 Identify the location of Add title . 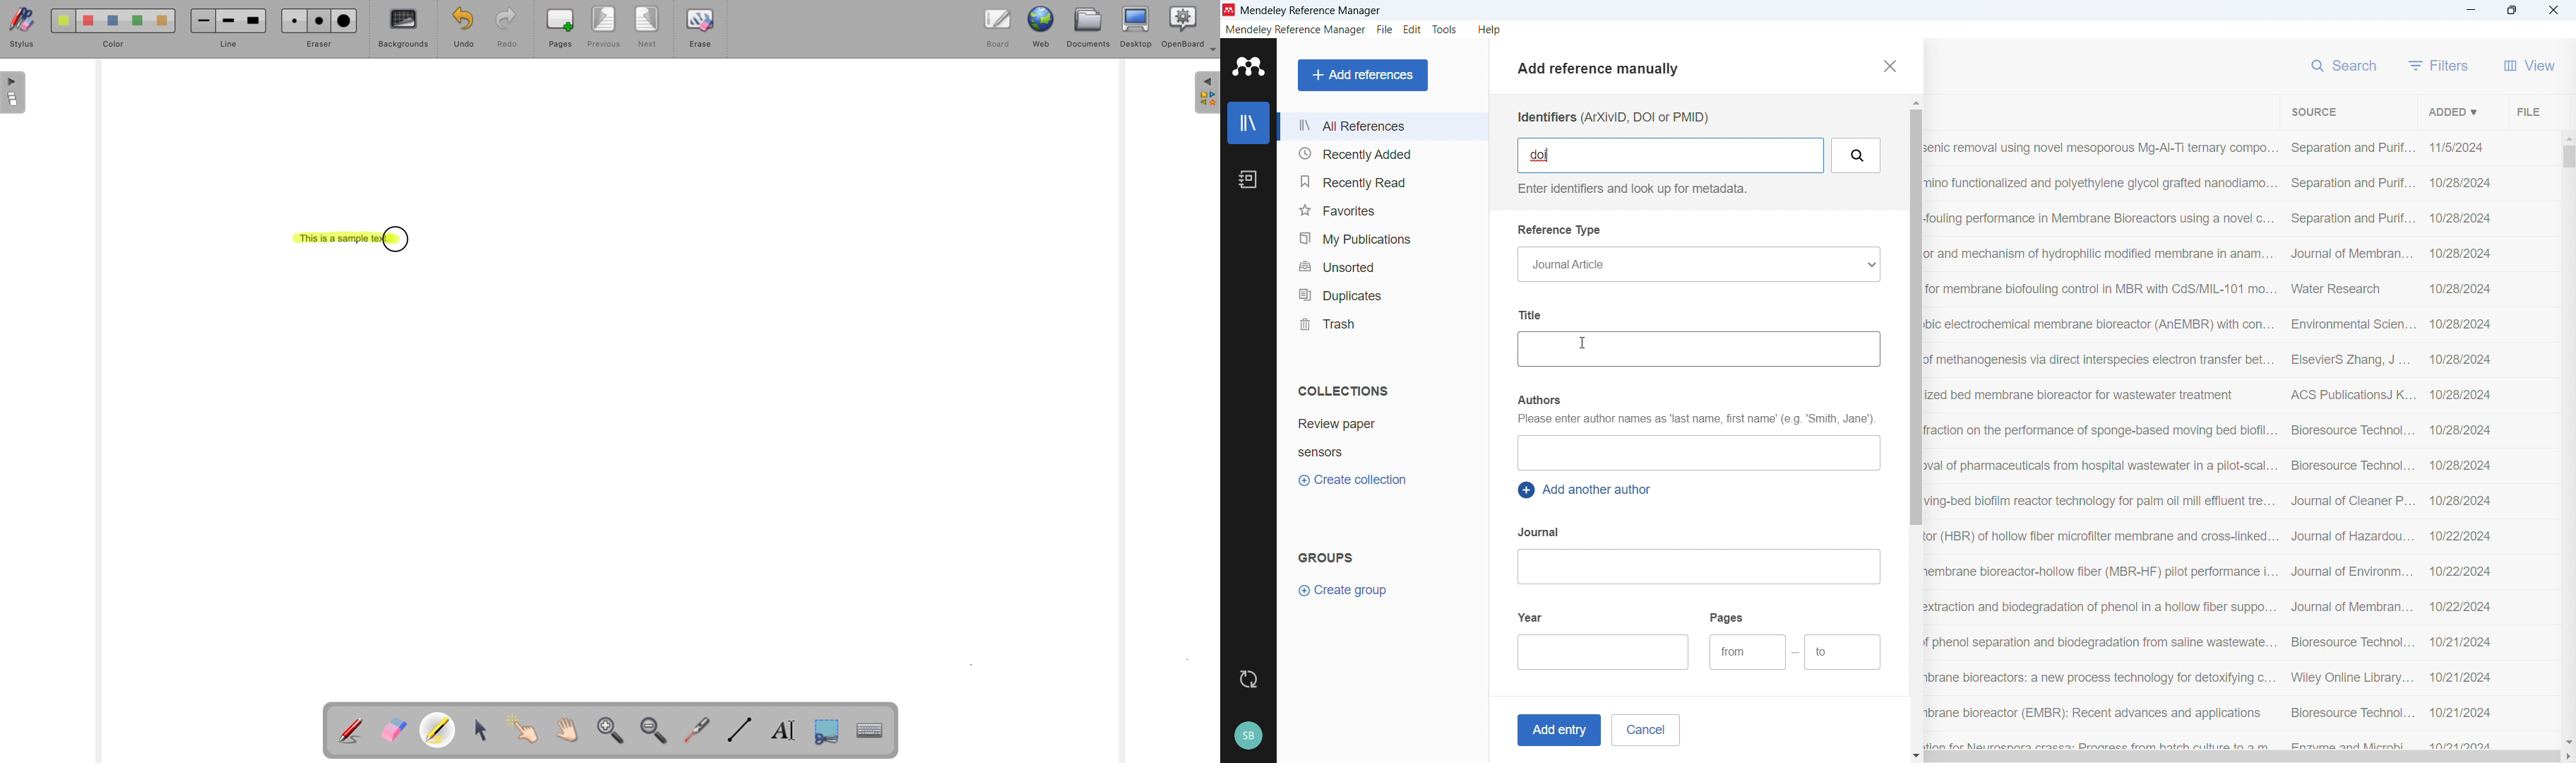
(1698, 349).